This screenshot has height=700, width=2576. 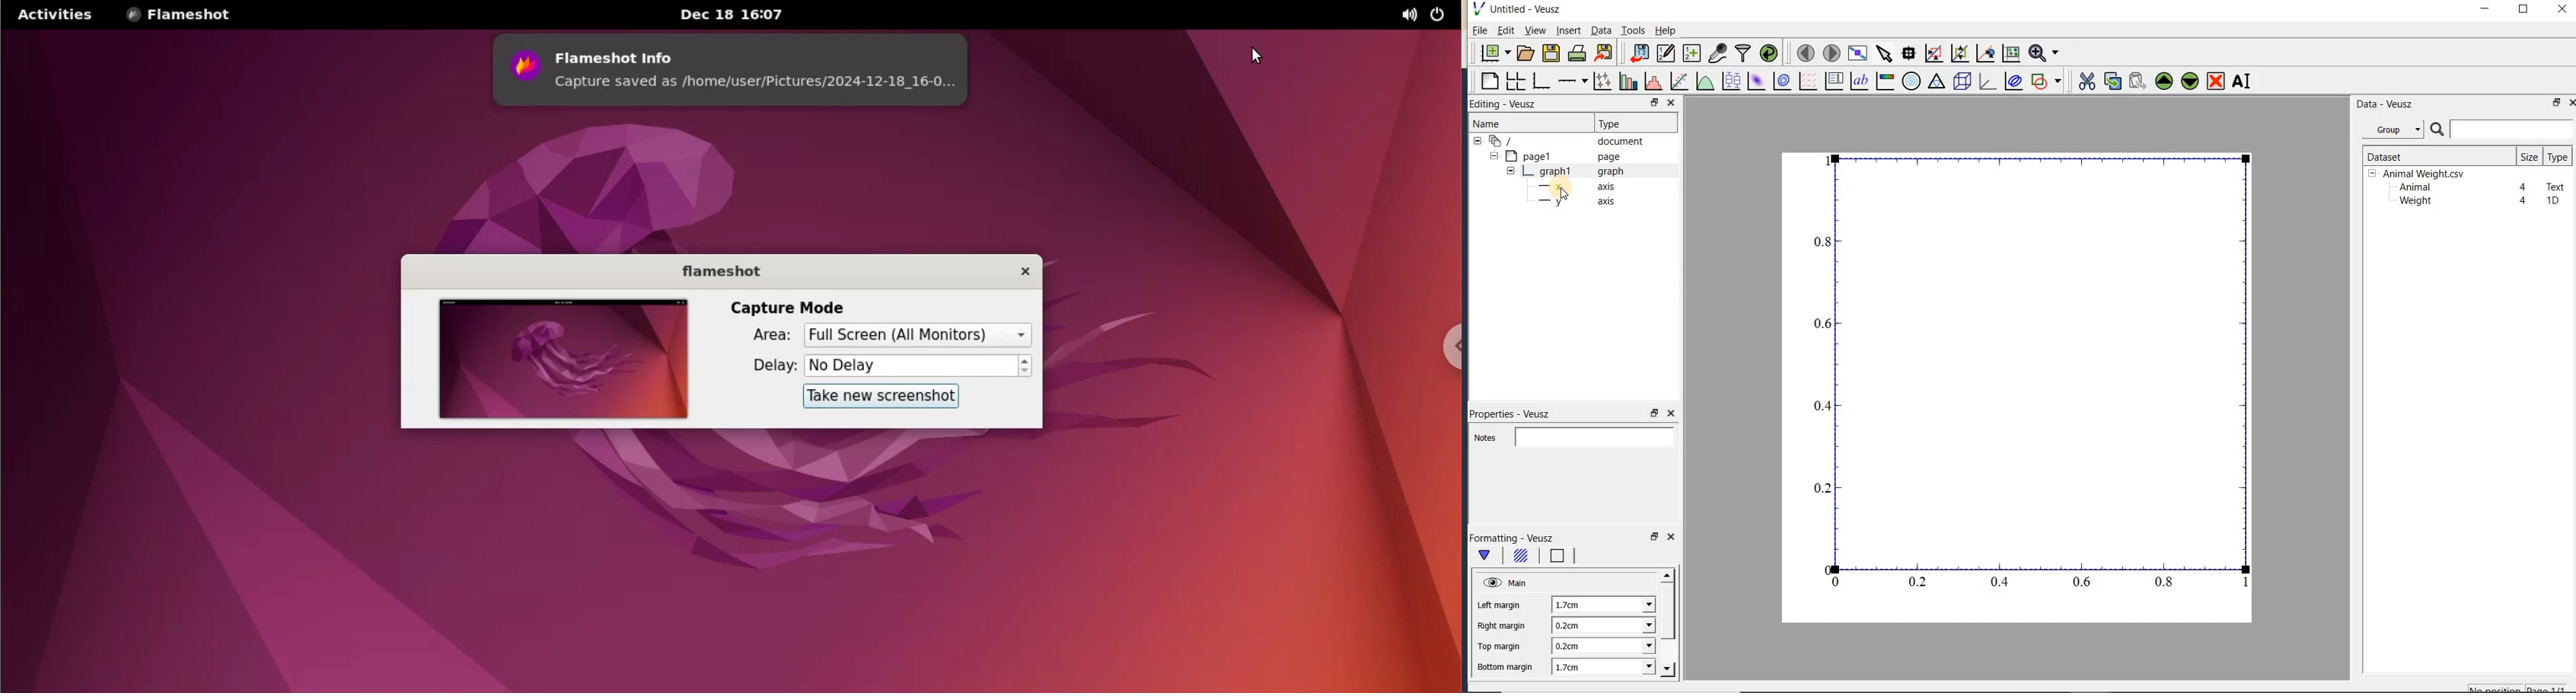 What do you see at coordinates (1718, 52) in the screenshot?
I see `capture remote data` at bounding box center [1718, 52].